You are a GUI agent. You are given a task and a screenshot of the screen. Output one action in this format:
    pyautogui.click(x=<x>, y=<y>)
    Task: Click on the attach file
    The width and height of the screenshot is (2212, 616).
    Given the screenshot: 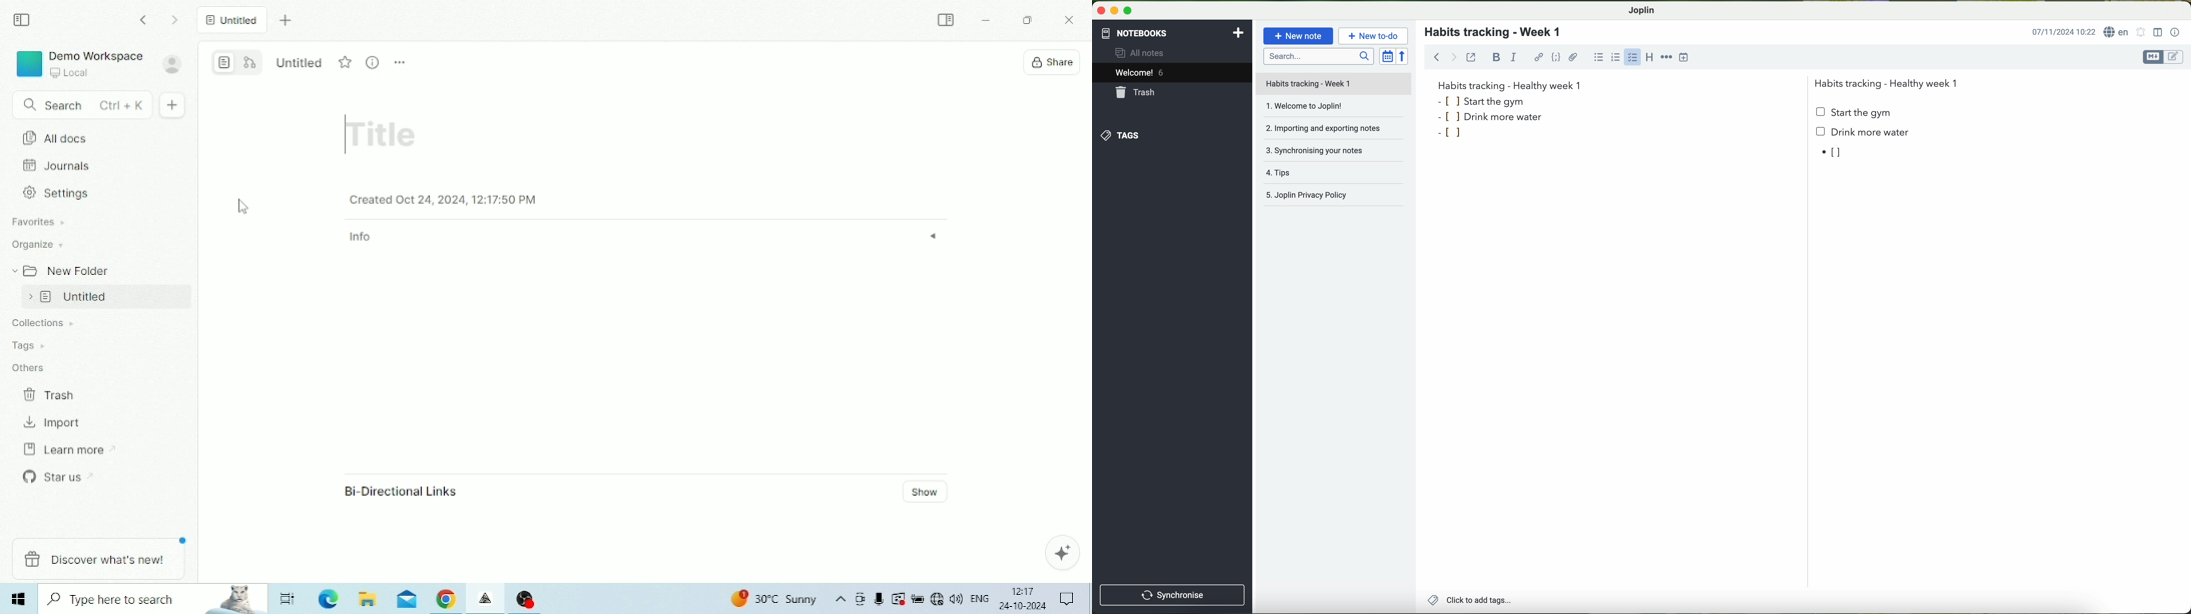 What is the action you would take?
    pyautogui.click(x=1574, y=57)
    